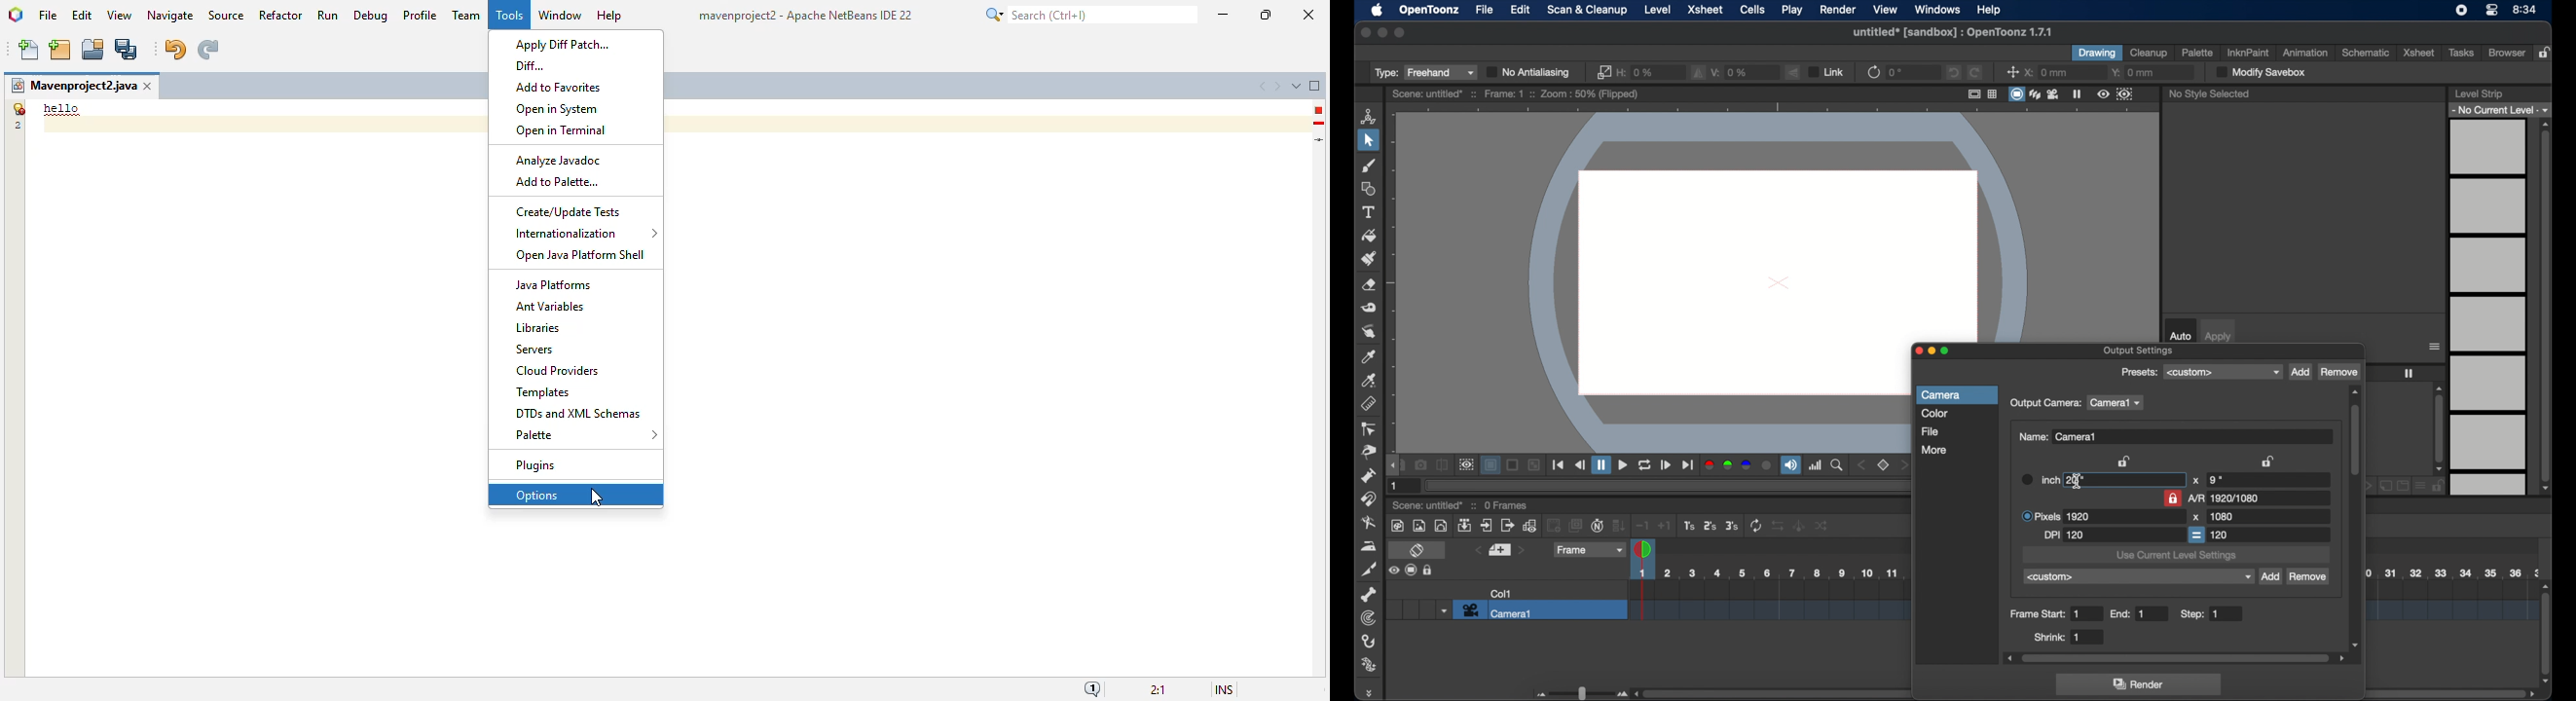  What do you see at coordinates (1393, 466) in the screenshot?
I see `draghandle` at bounding box center [1393, 466].